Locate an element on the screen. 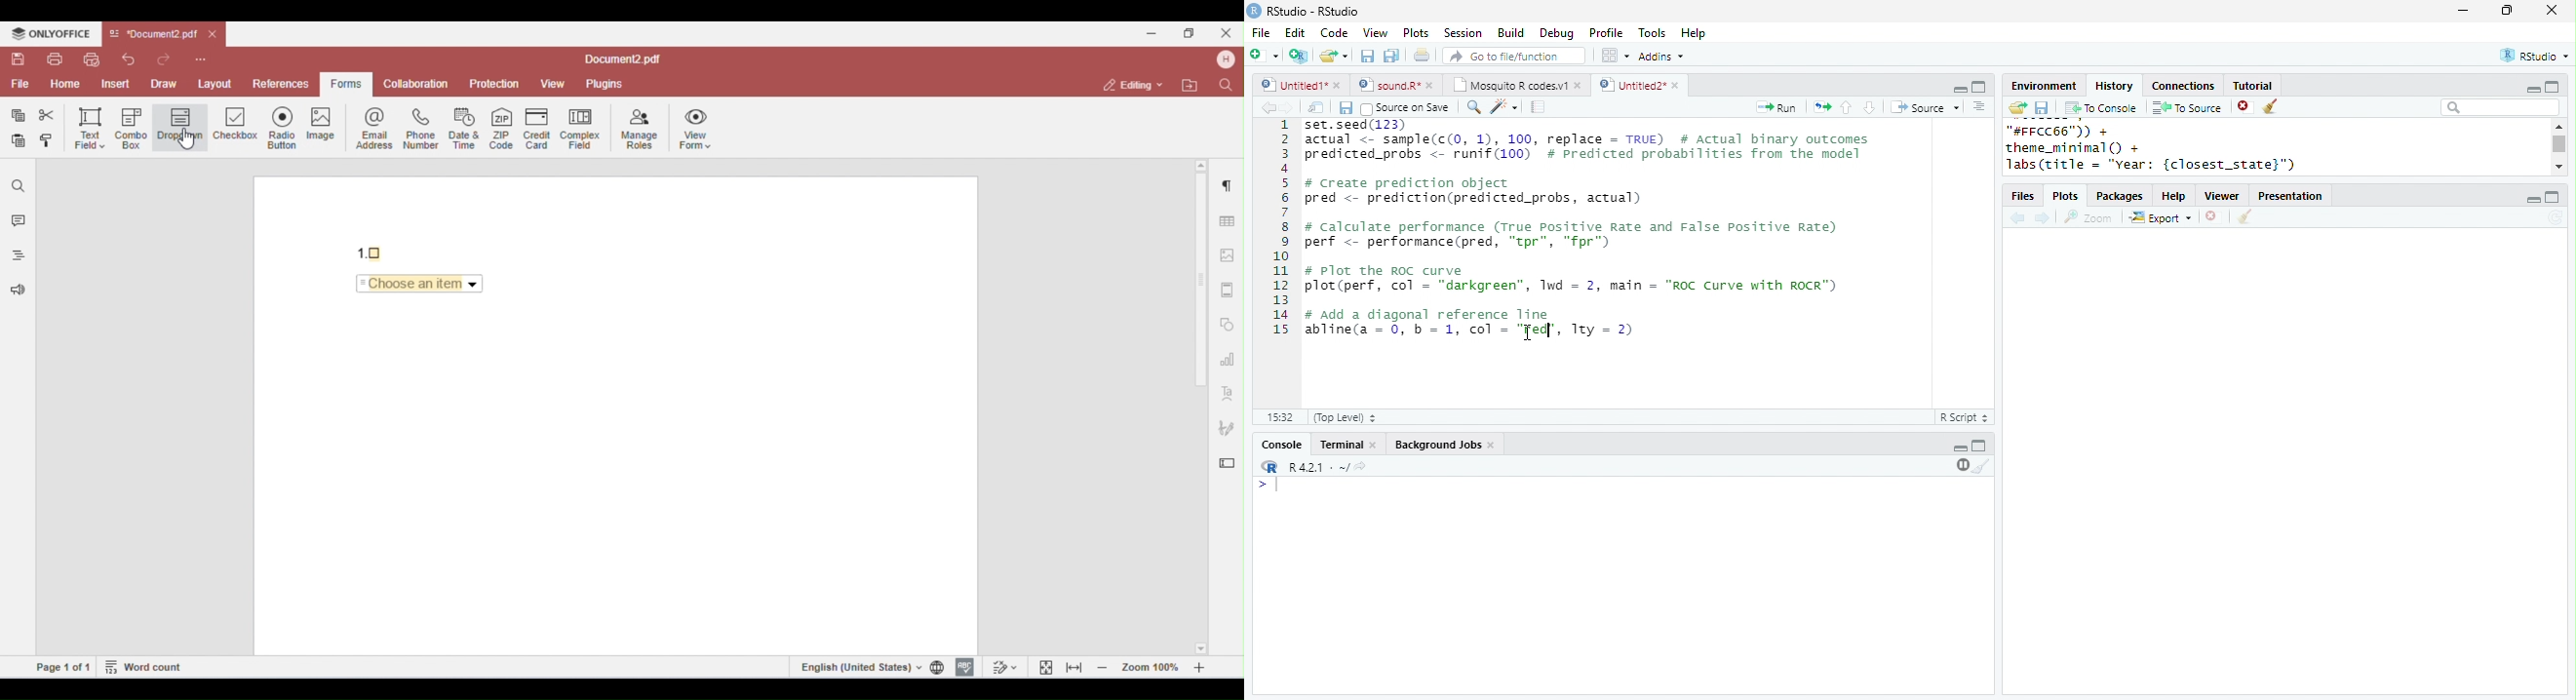  Untitled 2 is located at coordinates (1631, 84).